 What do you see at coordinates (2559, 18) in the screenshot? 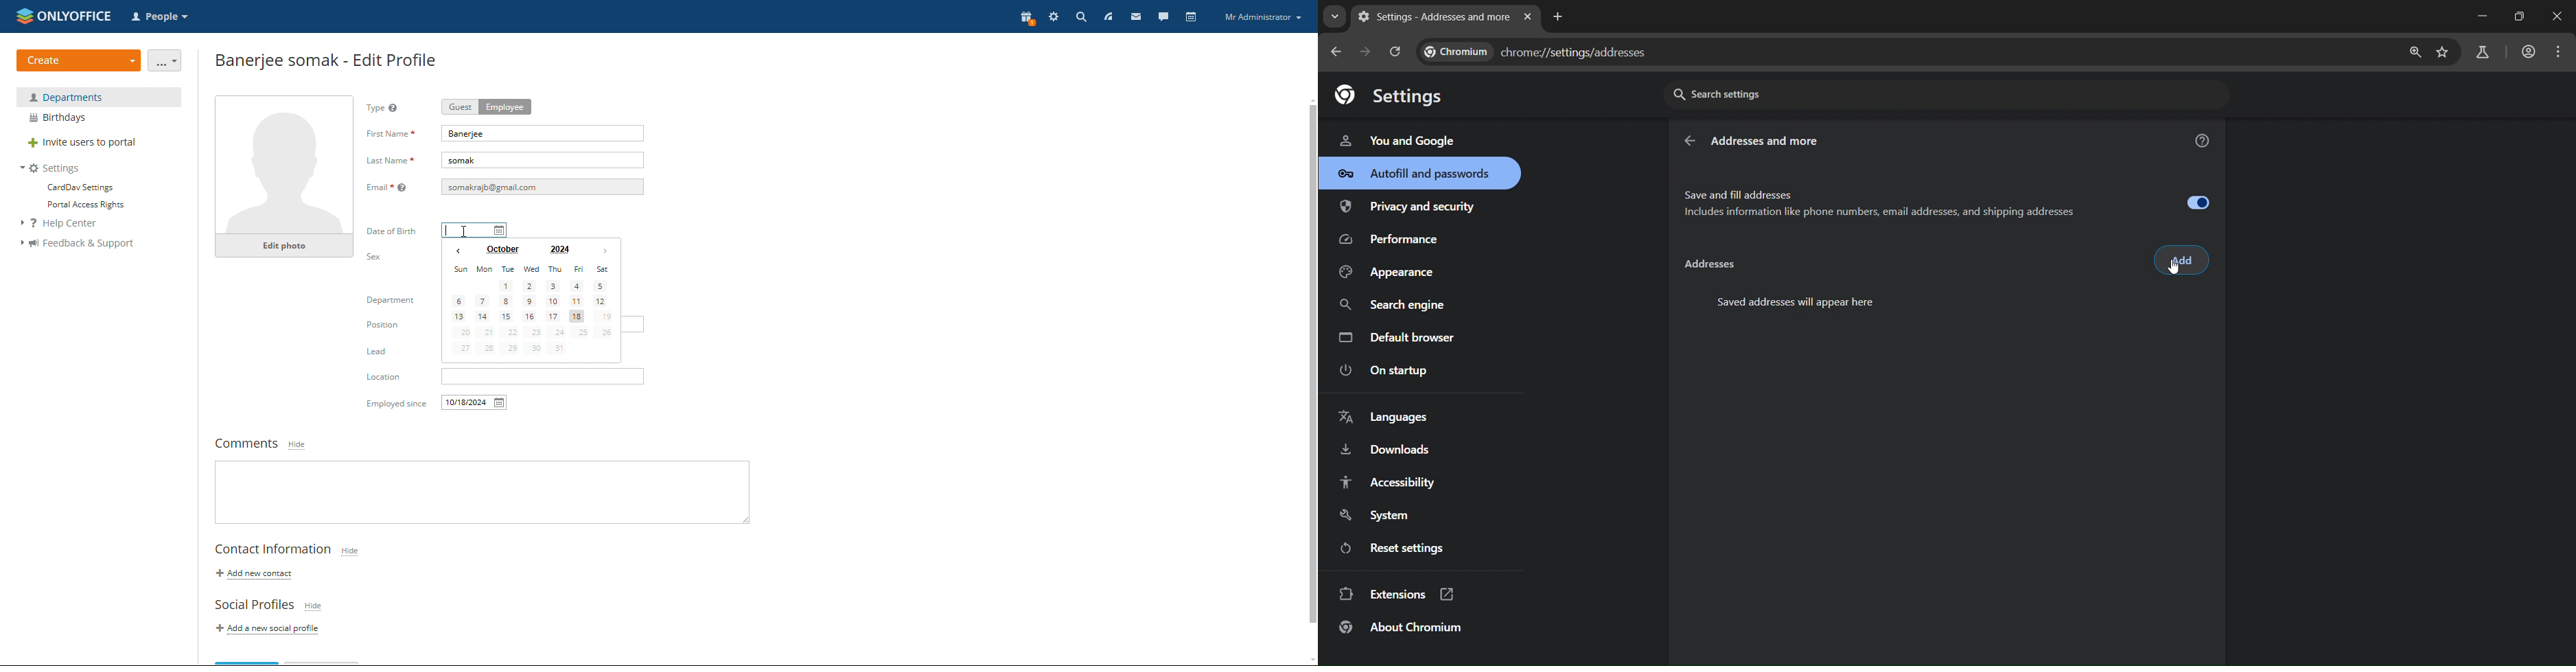
I see `close` at bounding box center [2559, 18].